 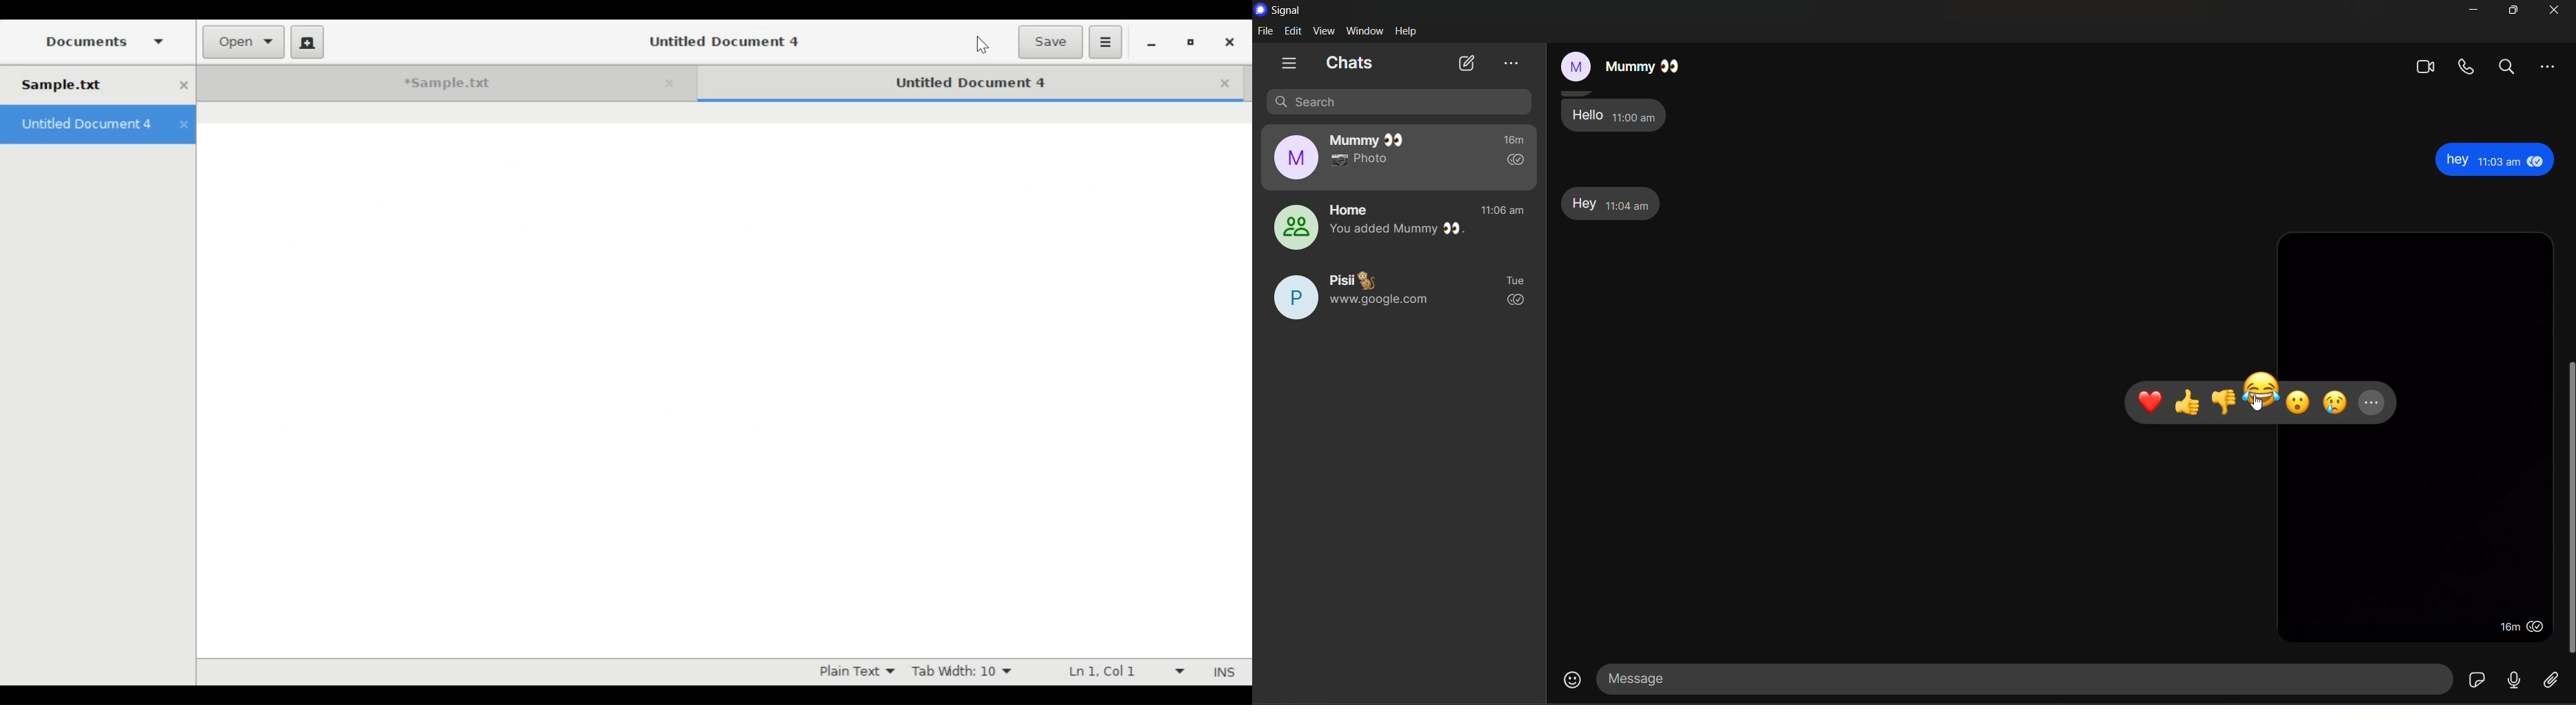 What do you see at coordinates (1616, 114) in the screenshot?
I see `hello message` at bounding box center [1616, 114].